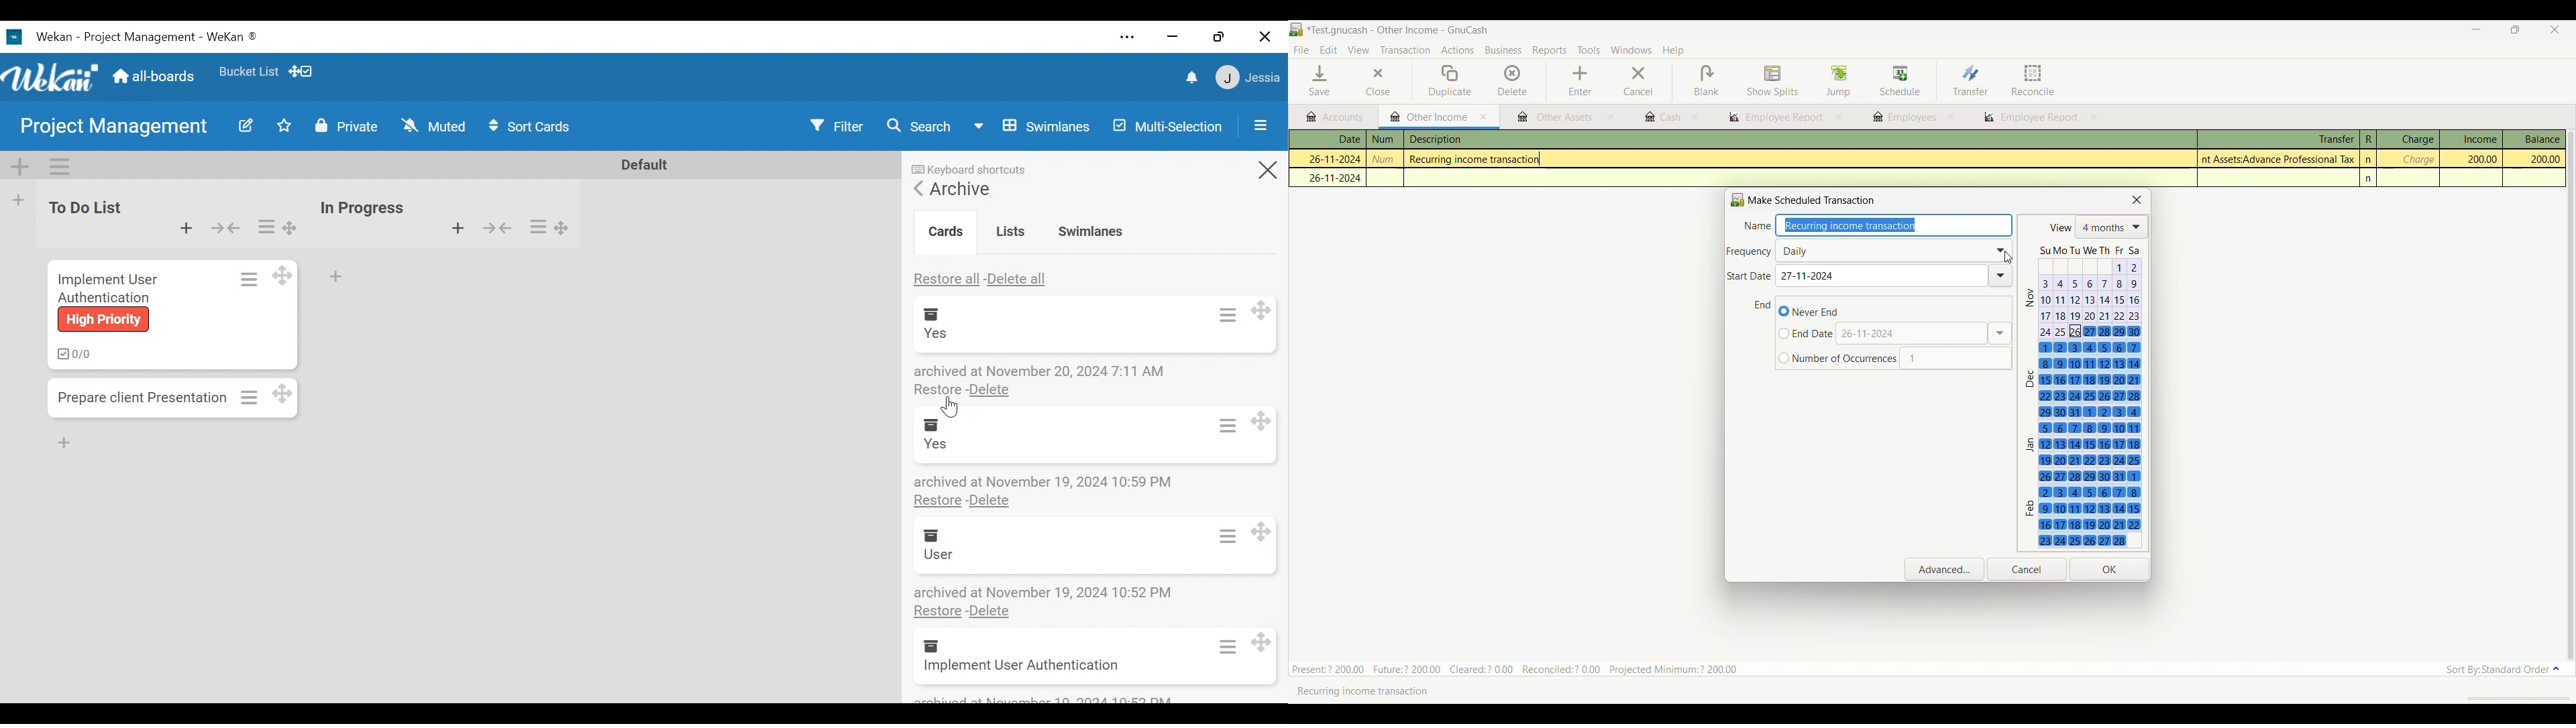 The width and height of the screenshot is (2576, 728). I want to click on Reconcile, so click(2033, 80).